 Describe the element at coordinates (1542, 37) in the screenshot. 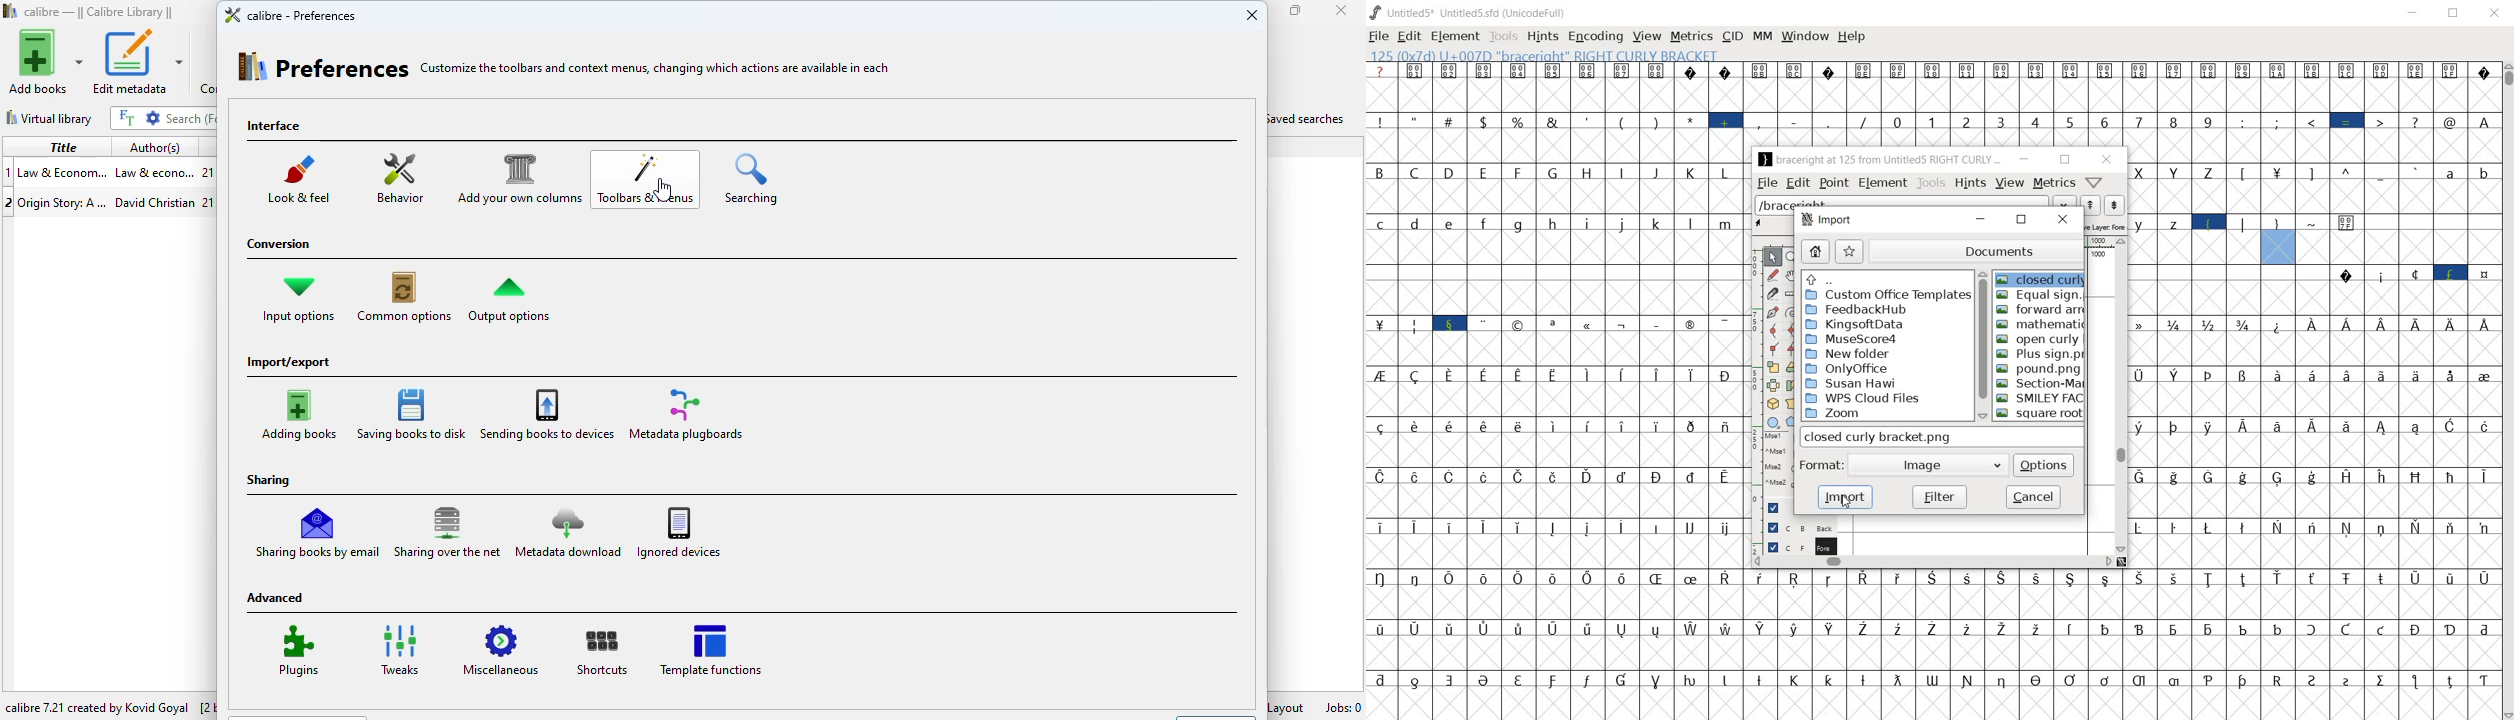

I see `HINTS` at that location.